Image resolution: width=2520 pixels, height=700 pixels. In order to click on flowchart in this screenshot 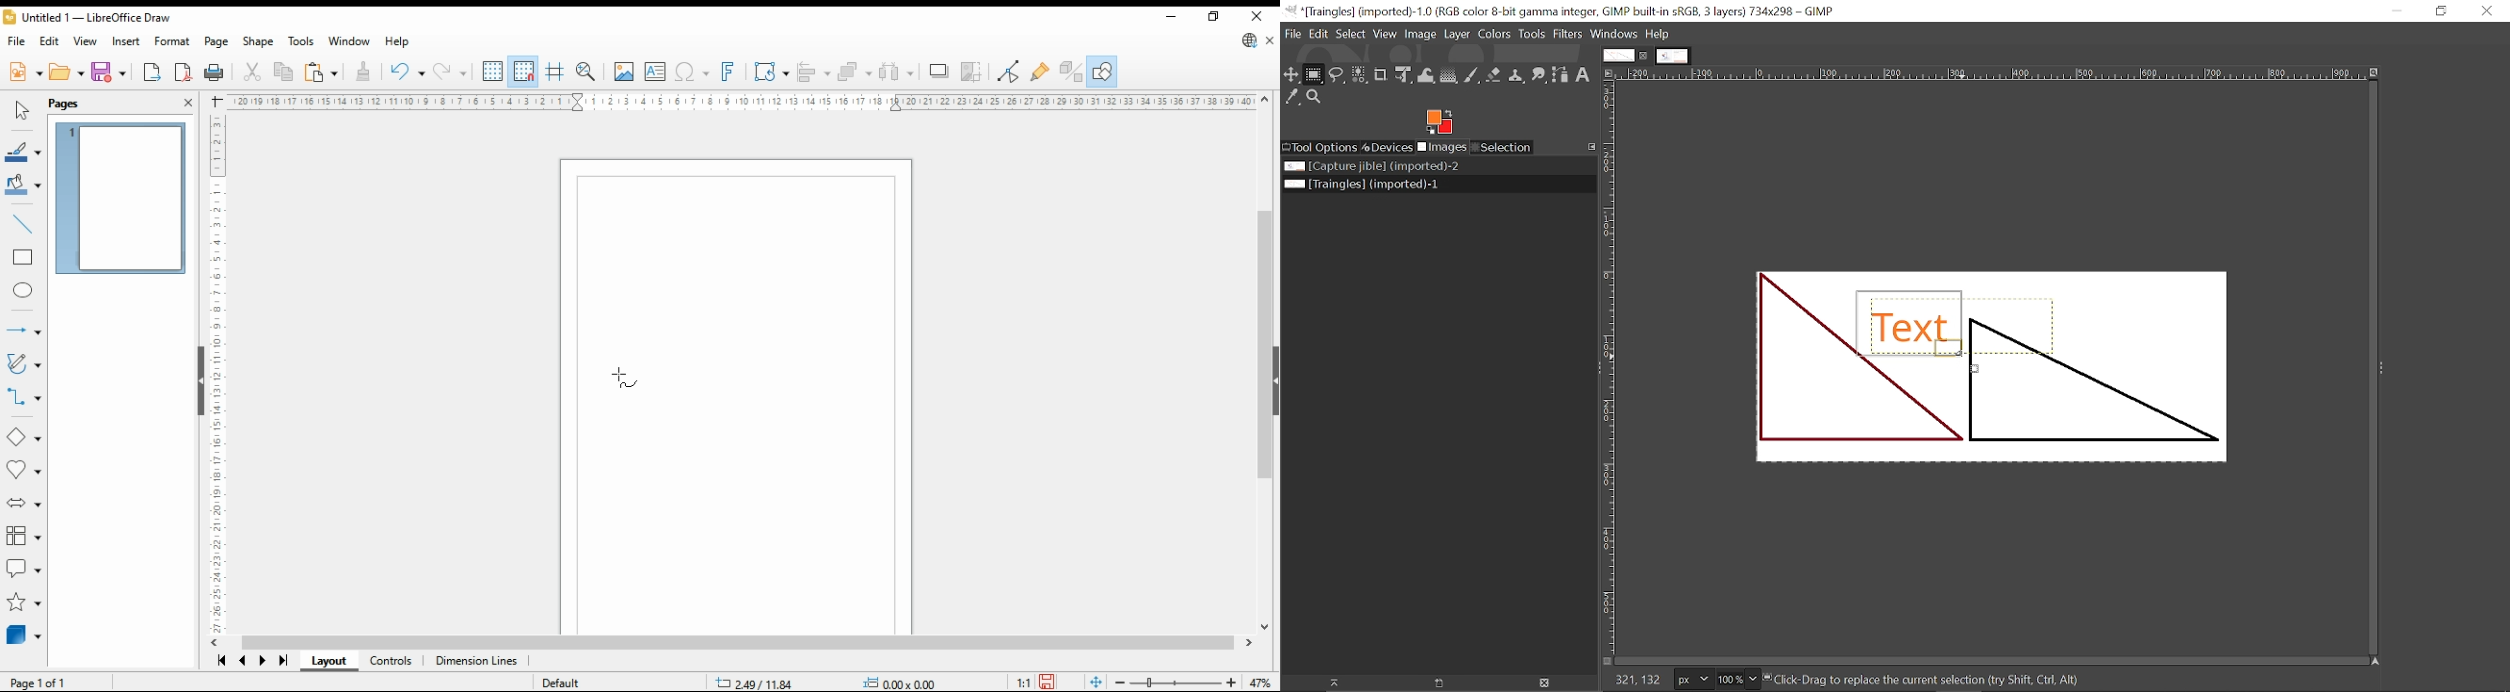, I will do `click(24, 537)`.